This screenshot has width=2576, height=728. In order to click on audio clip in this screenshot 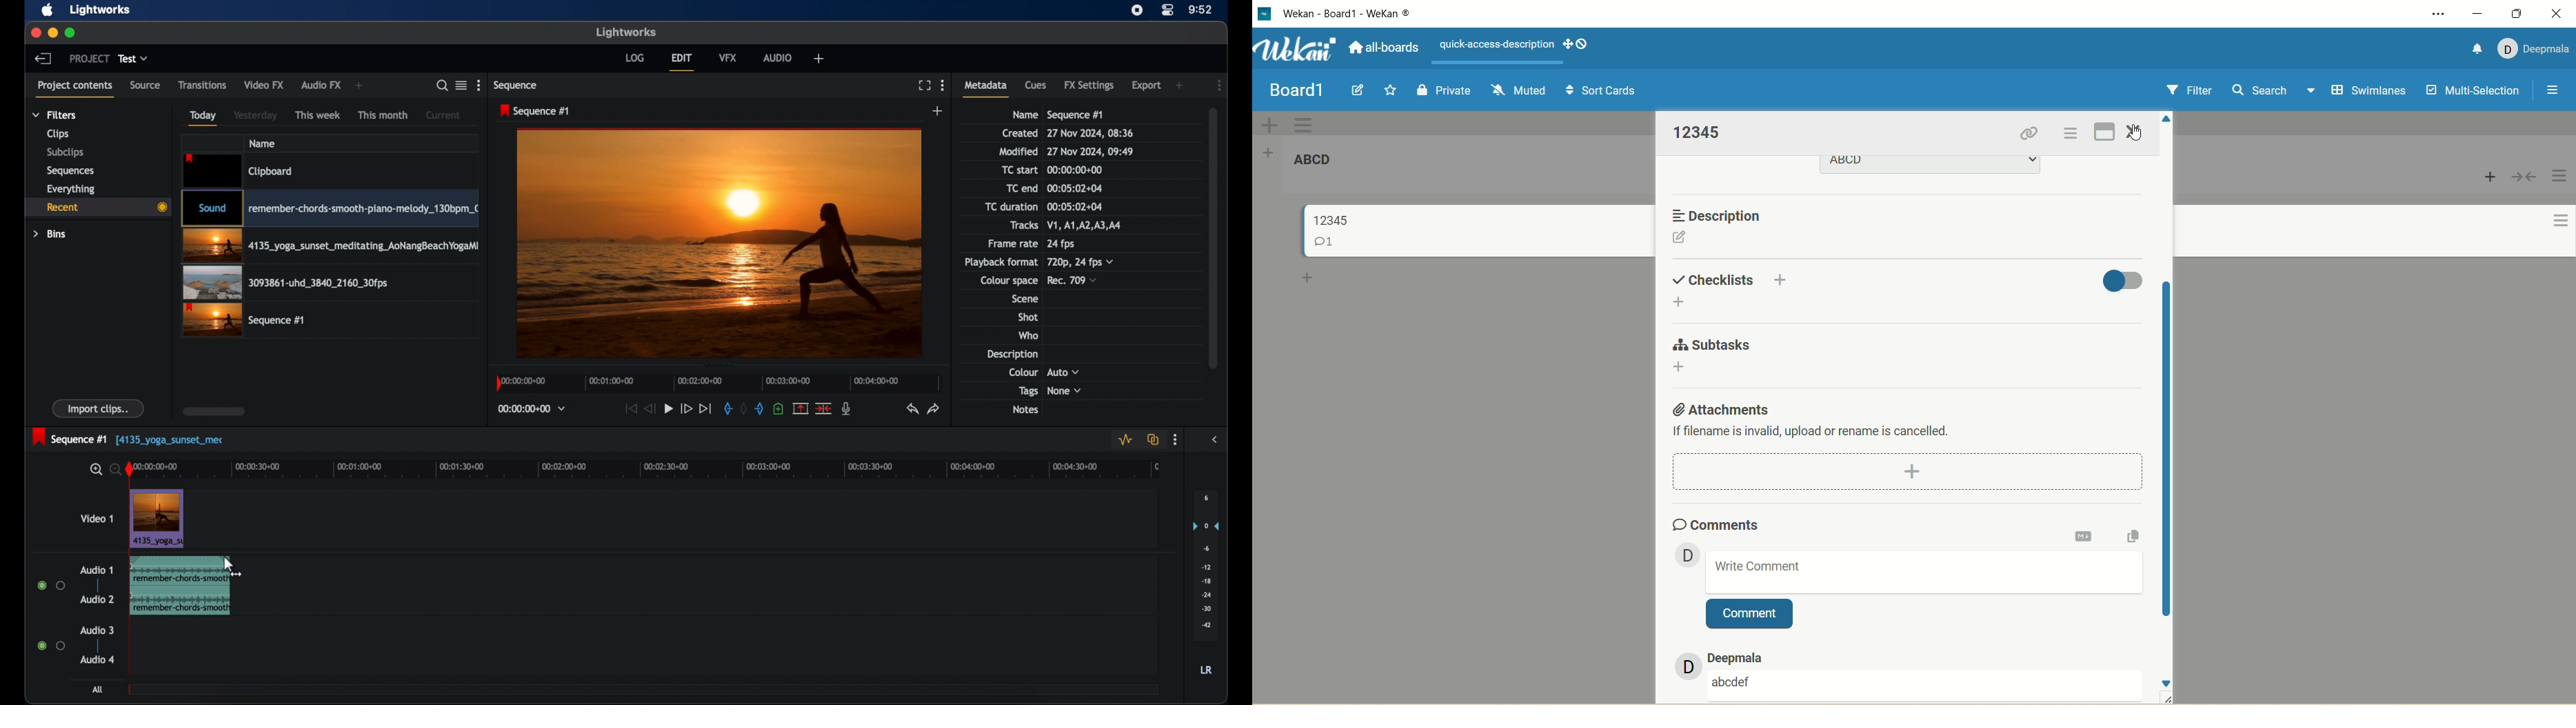, I will do `click(176, 587)`.